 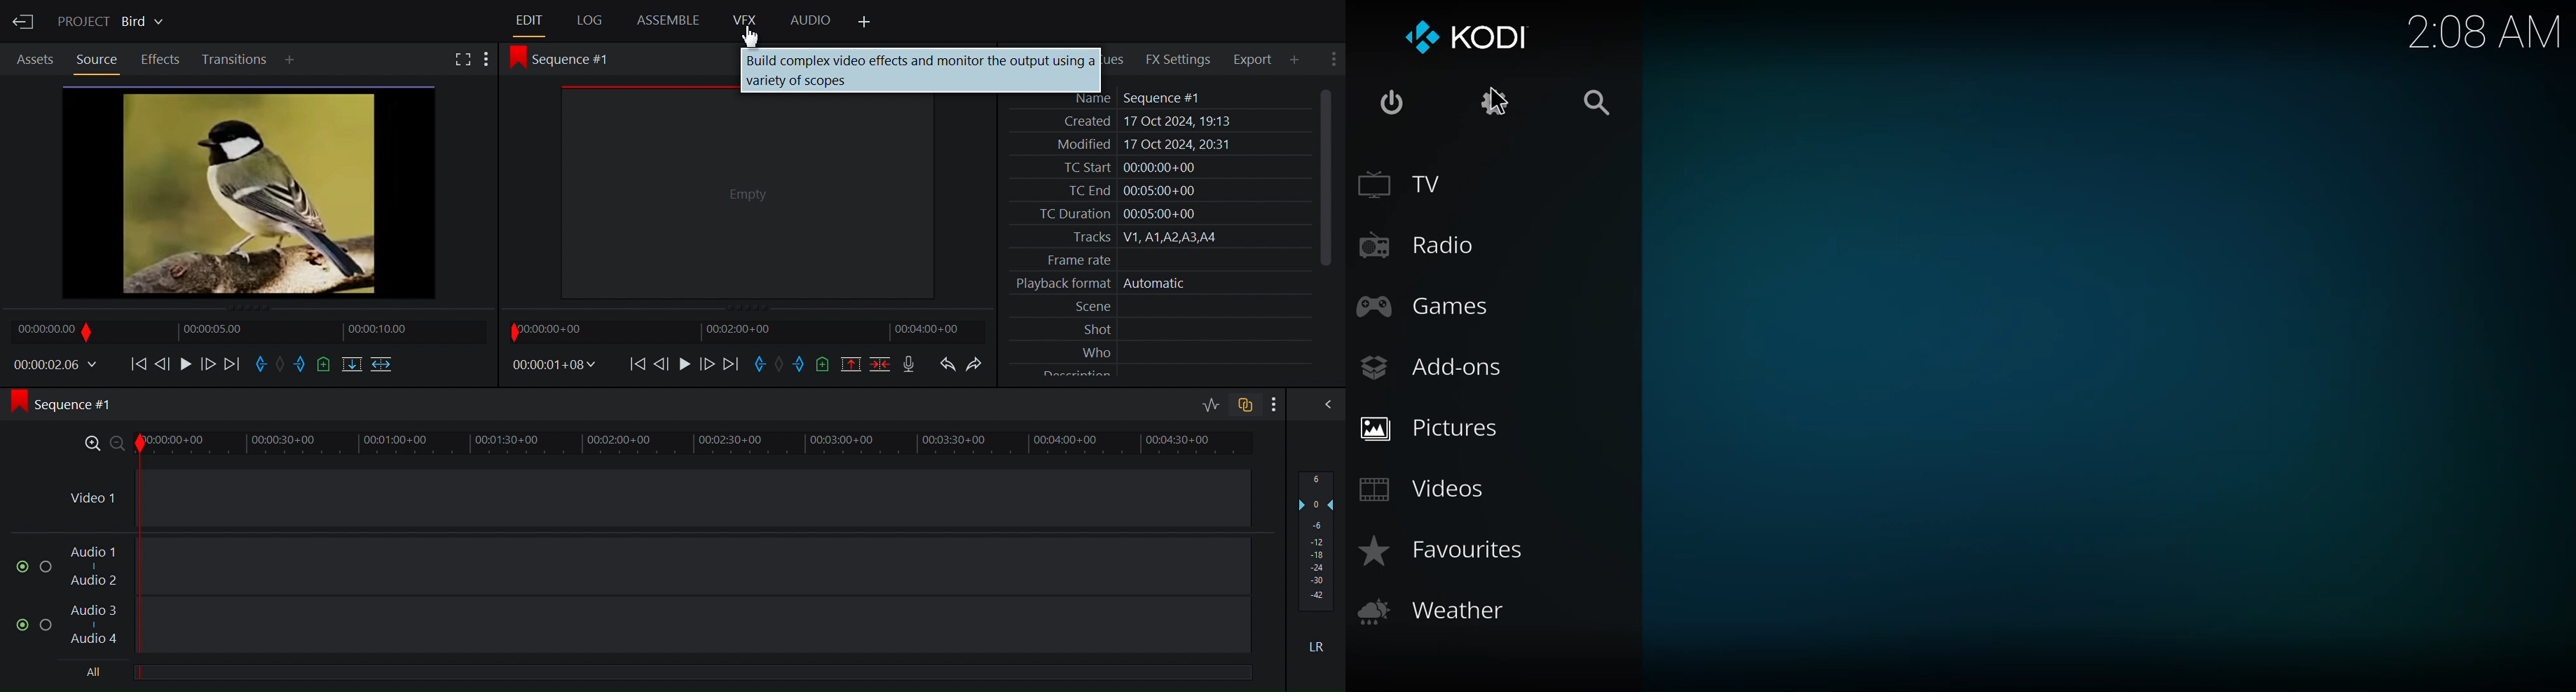 What do you see at coordinates (183, 363) in the screenshot?
I see `Play` at bounding box center [183, 363].